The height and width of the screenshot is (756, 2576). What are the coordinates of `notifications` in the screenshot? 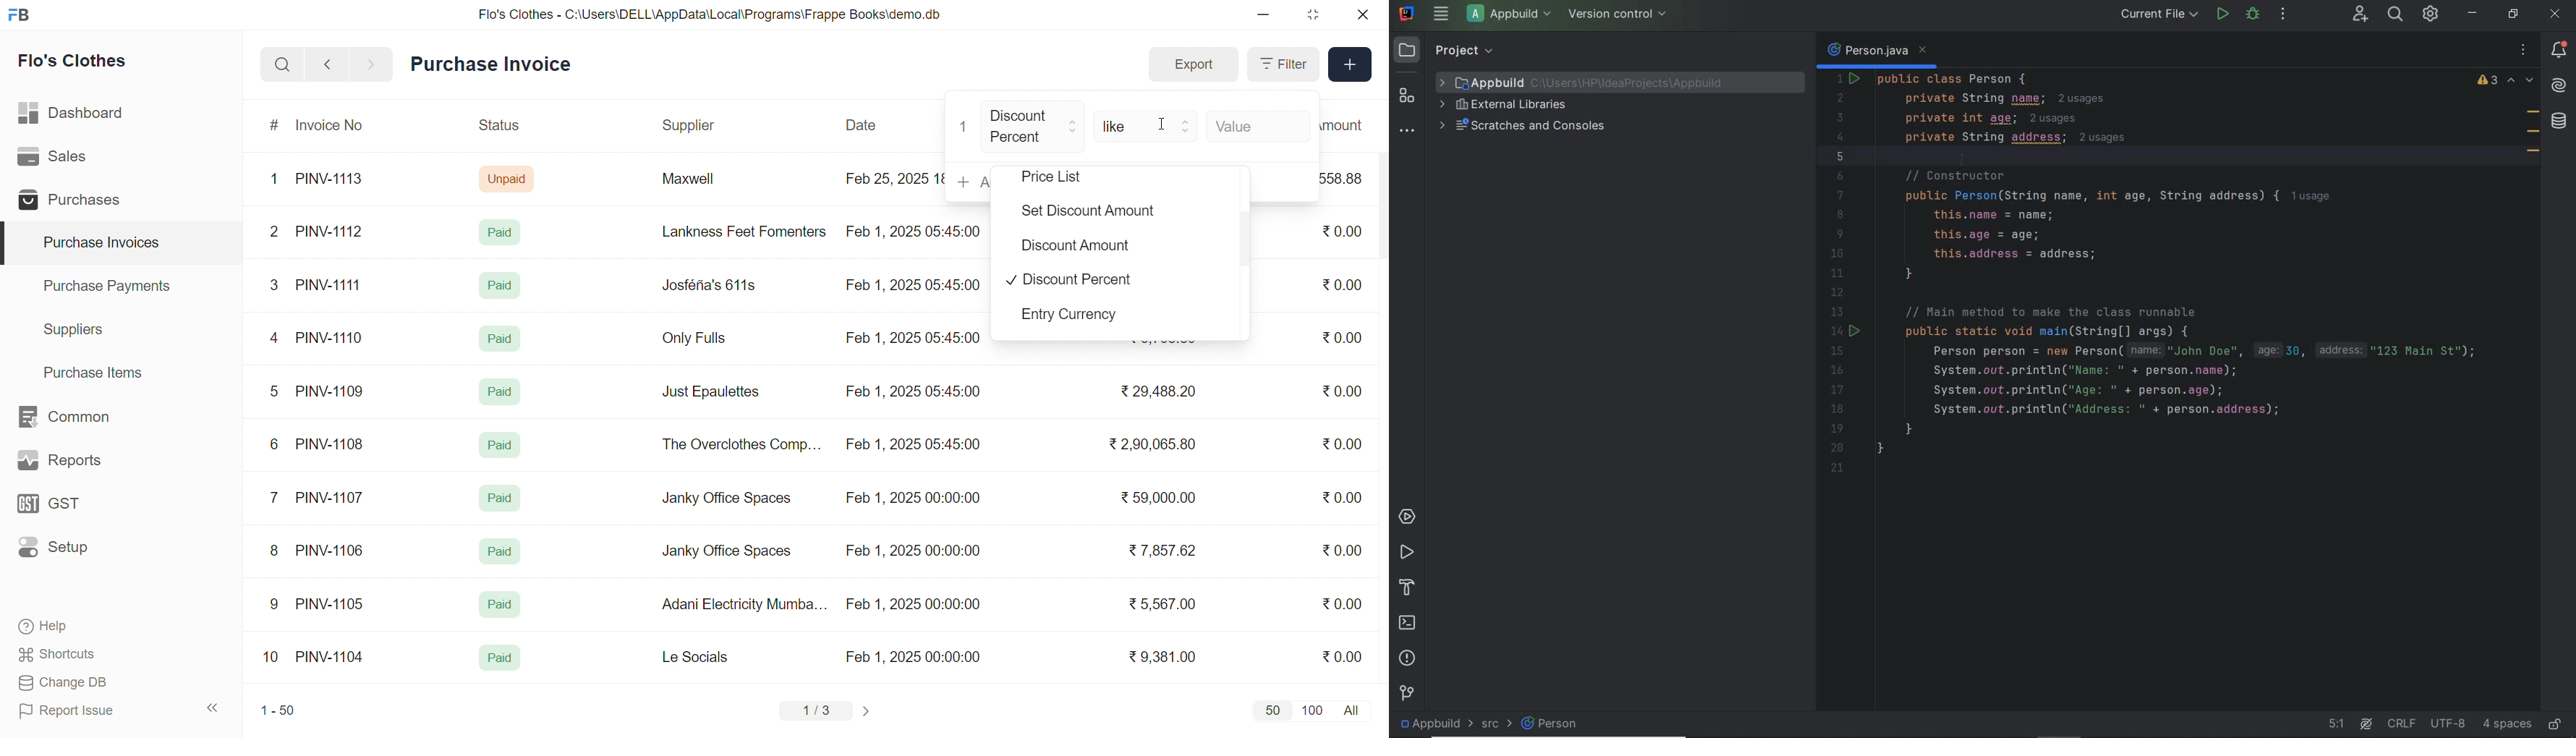 It's located at (2562, 50).